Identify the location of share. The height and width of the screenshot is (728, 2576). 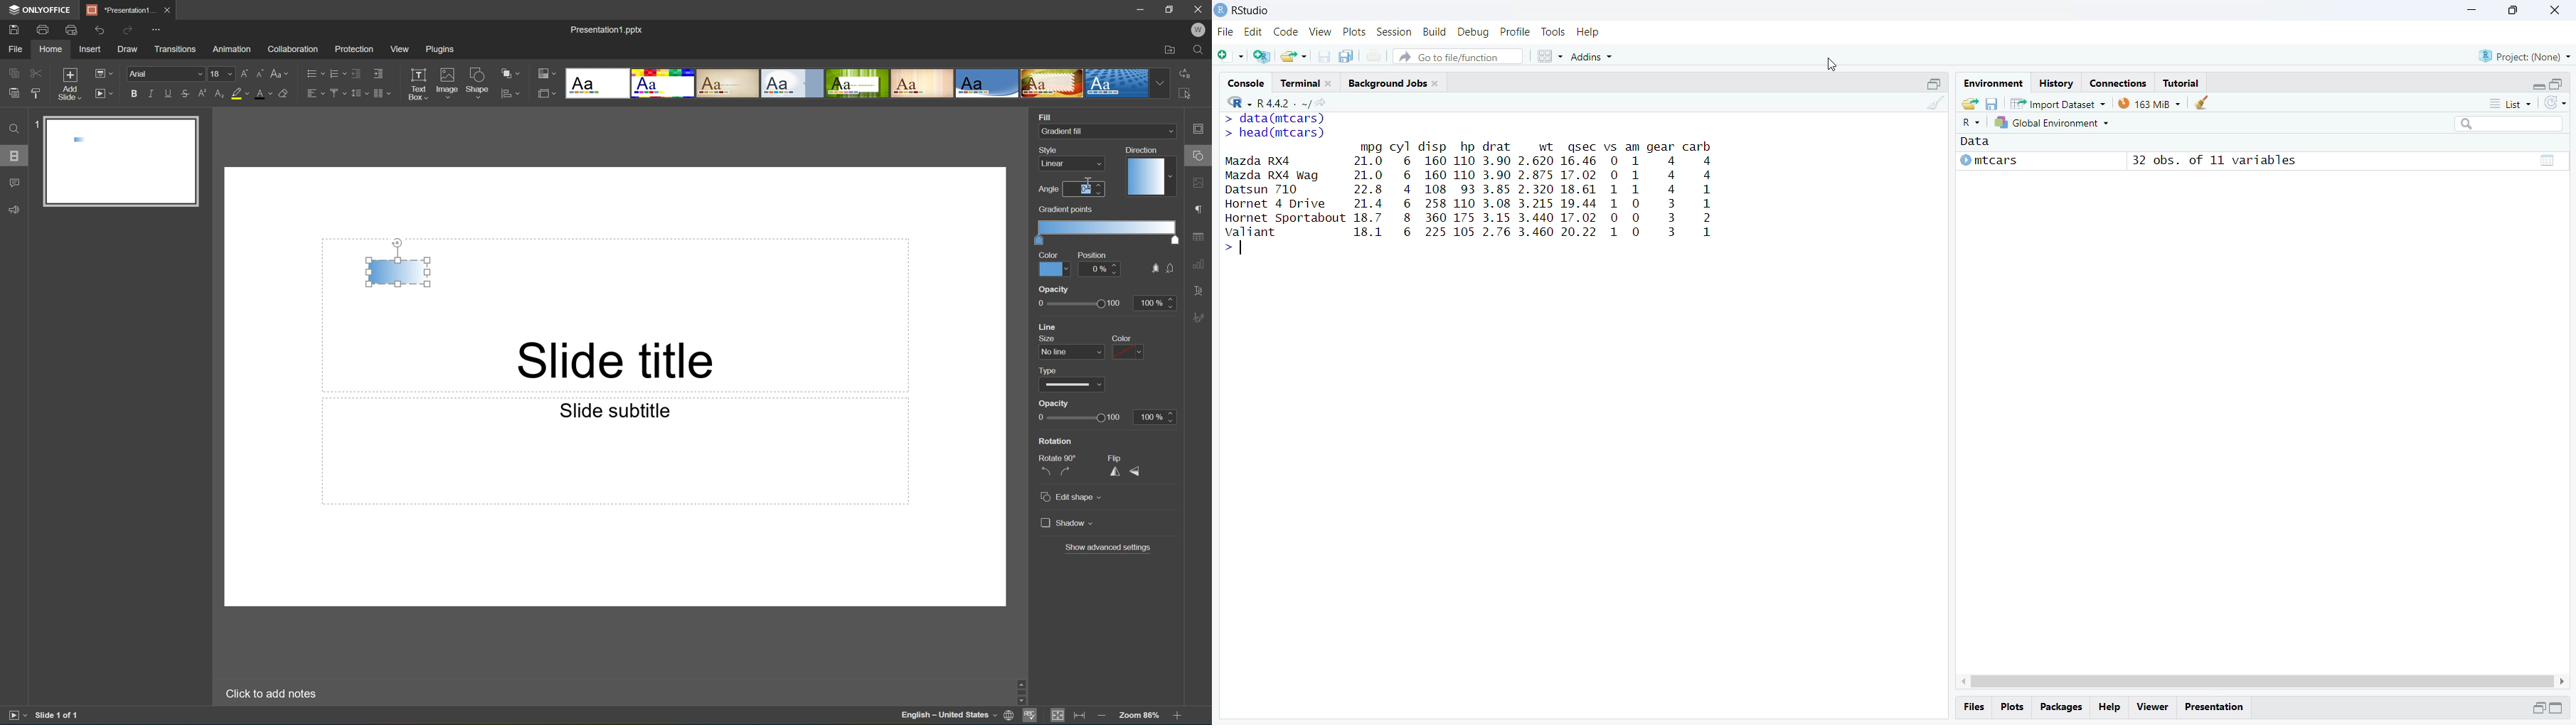
(1969, 104).